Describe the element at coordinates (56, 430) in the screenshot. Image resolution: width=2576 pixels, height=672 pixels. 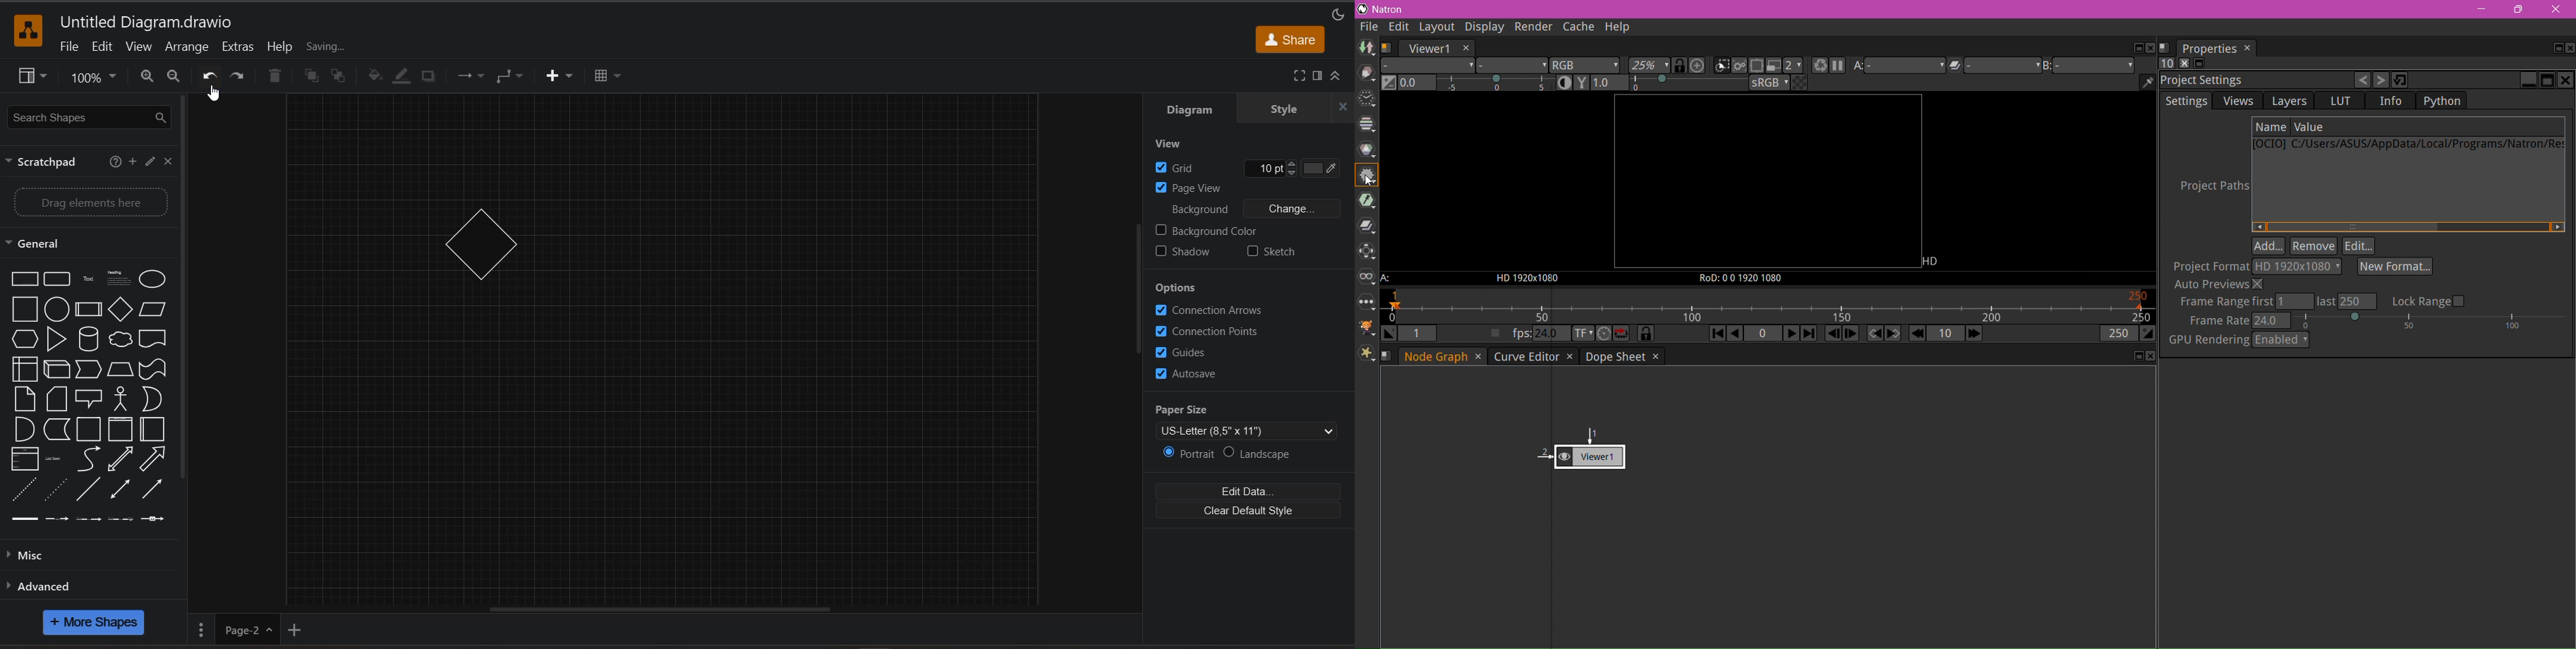
I see `Data Storage` at that location.